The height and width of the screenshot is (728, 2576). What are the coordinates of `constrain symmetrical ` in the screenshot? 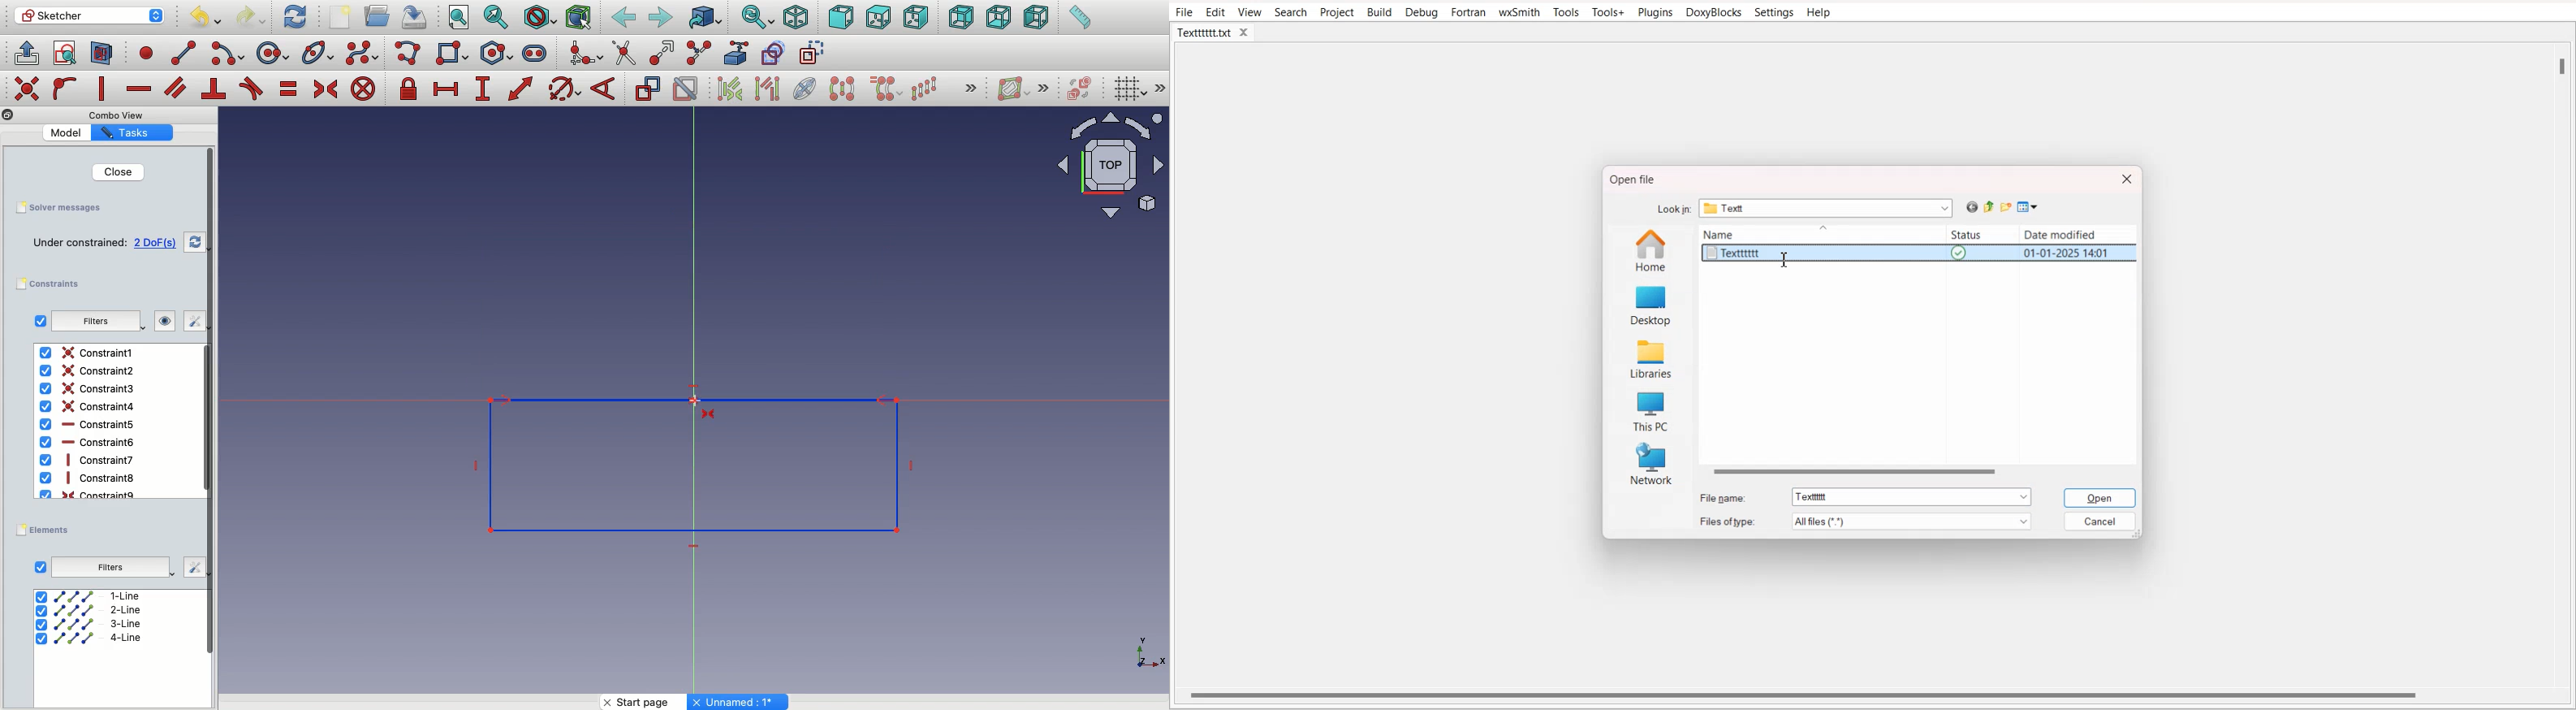 It's located at (325, 92).